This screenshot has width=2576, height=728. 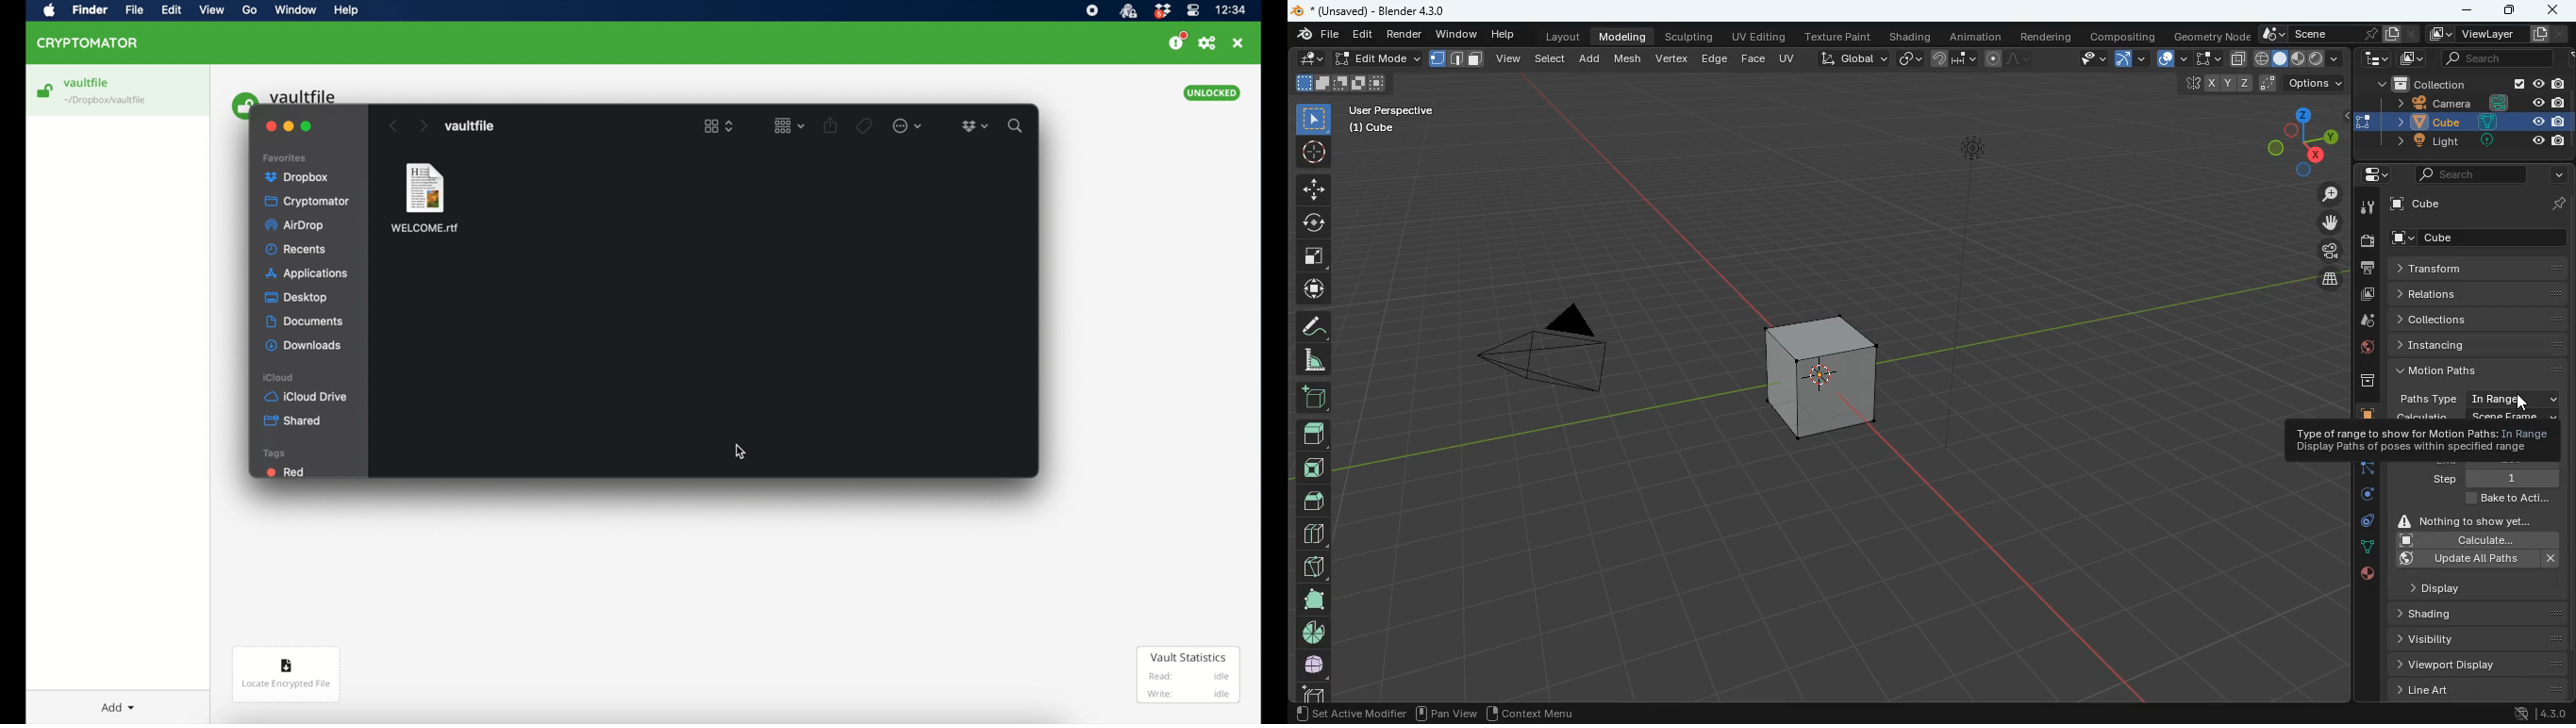 What do you see at coordinates (2362, 322) in the screenshot?
I see `drop` at bounding box center [2362, 322].